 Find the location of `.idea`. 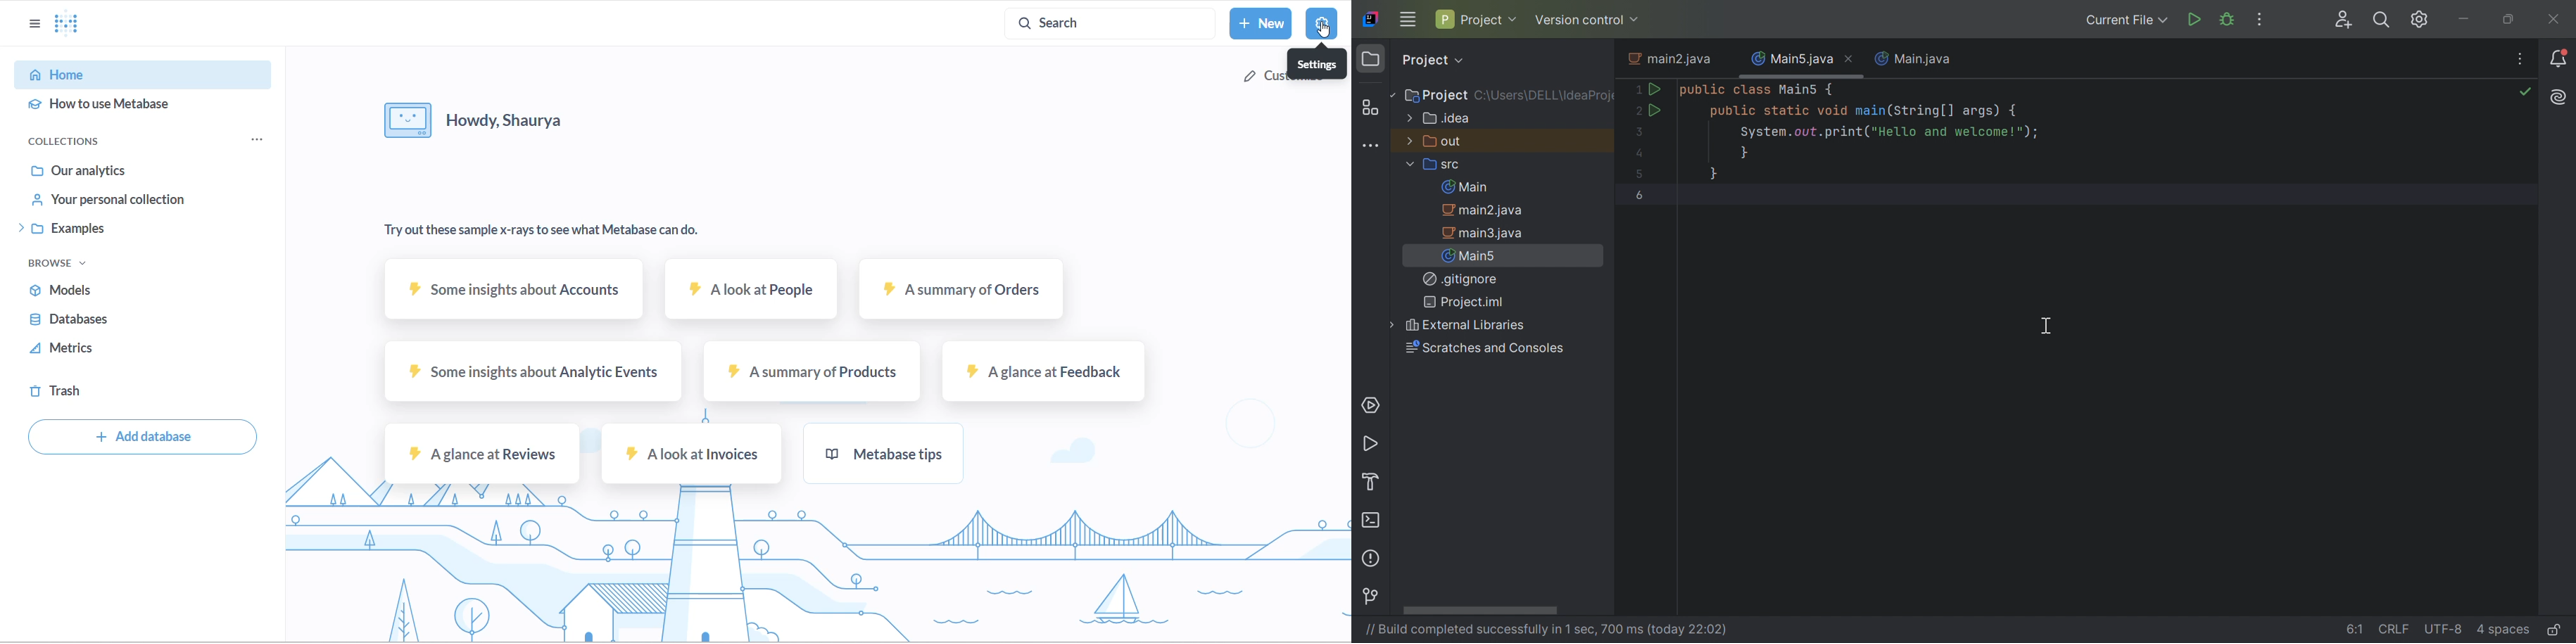

.idea is located at coordinates (1440, 119).